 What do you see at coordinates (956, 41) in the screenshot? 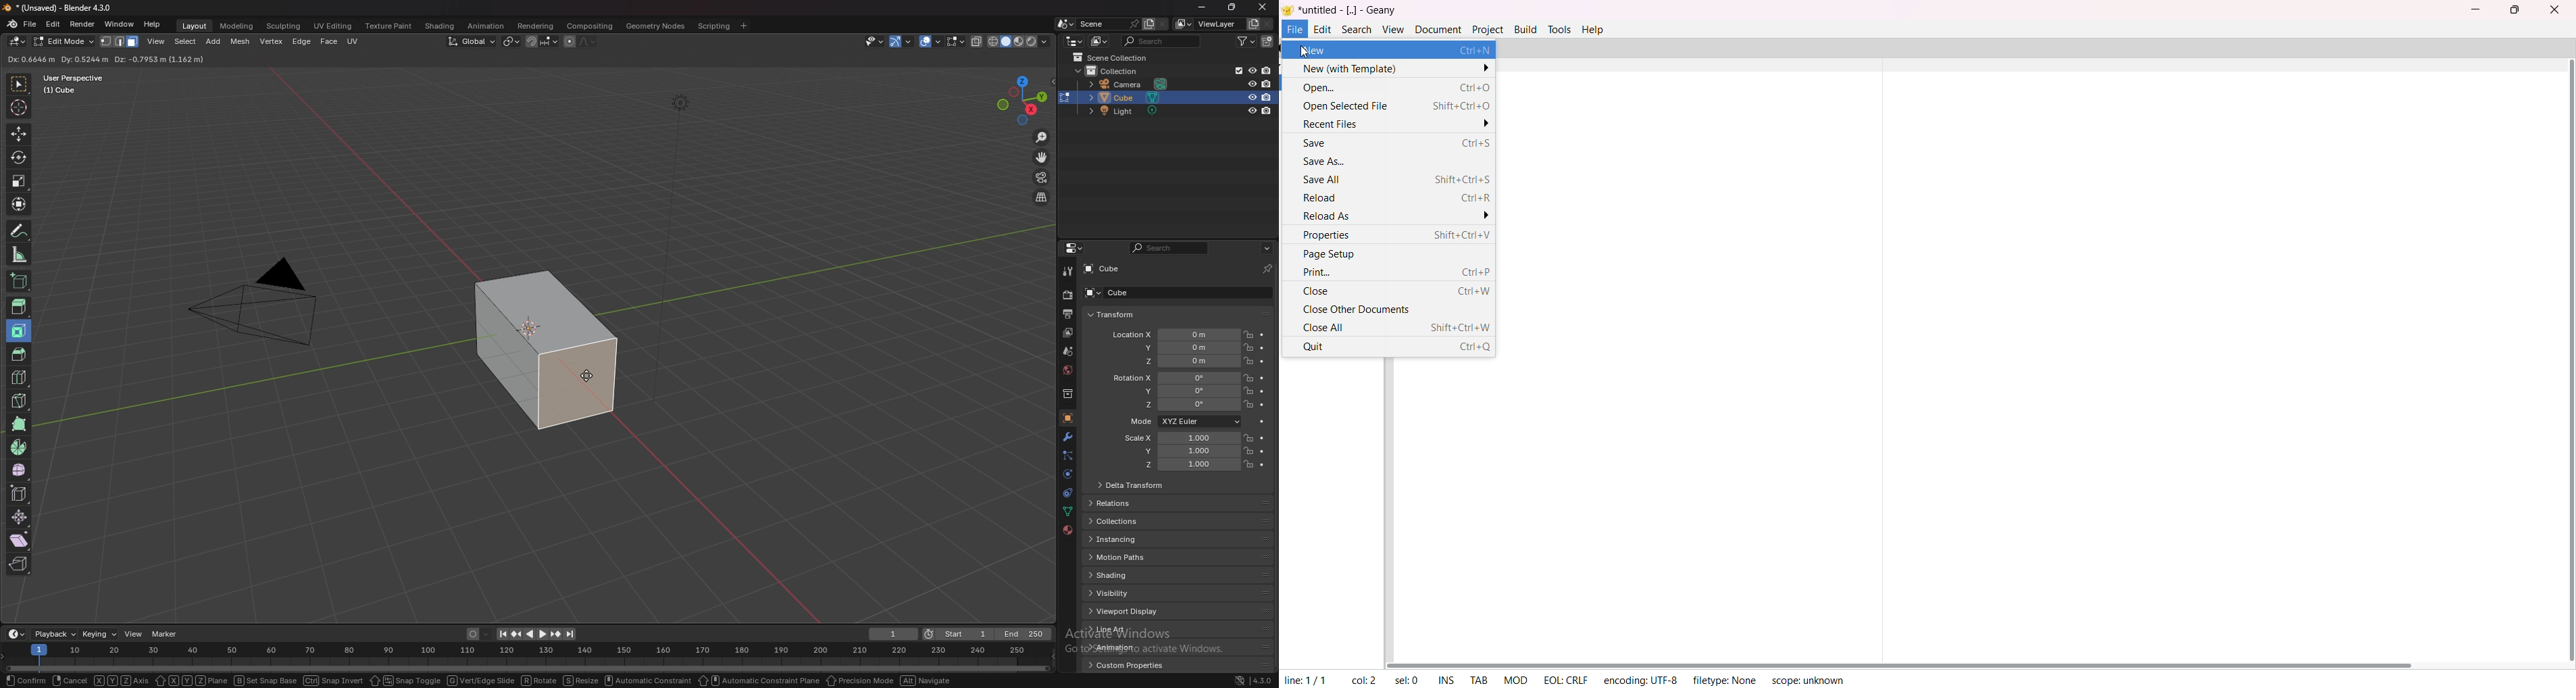
I see `mesh edit mode` at bounding box center [956, 41].